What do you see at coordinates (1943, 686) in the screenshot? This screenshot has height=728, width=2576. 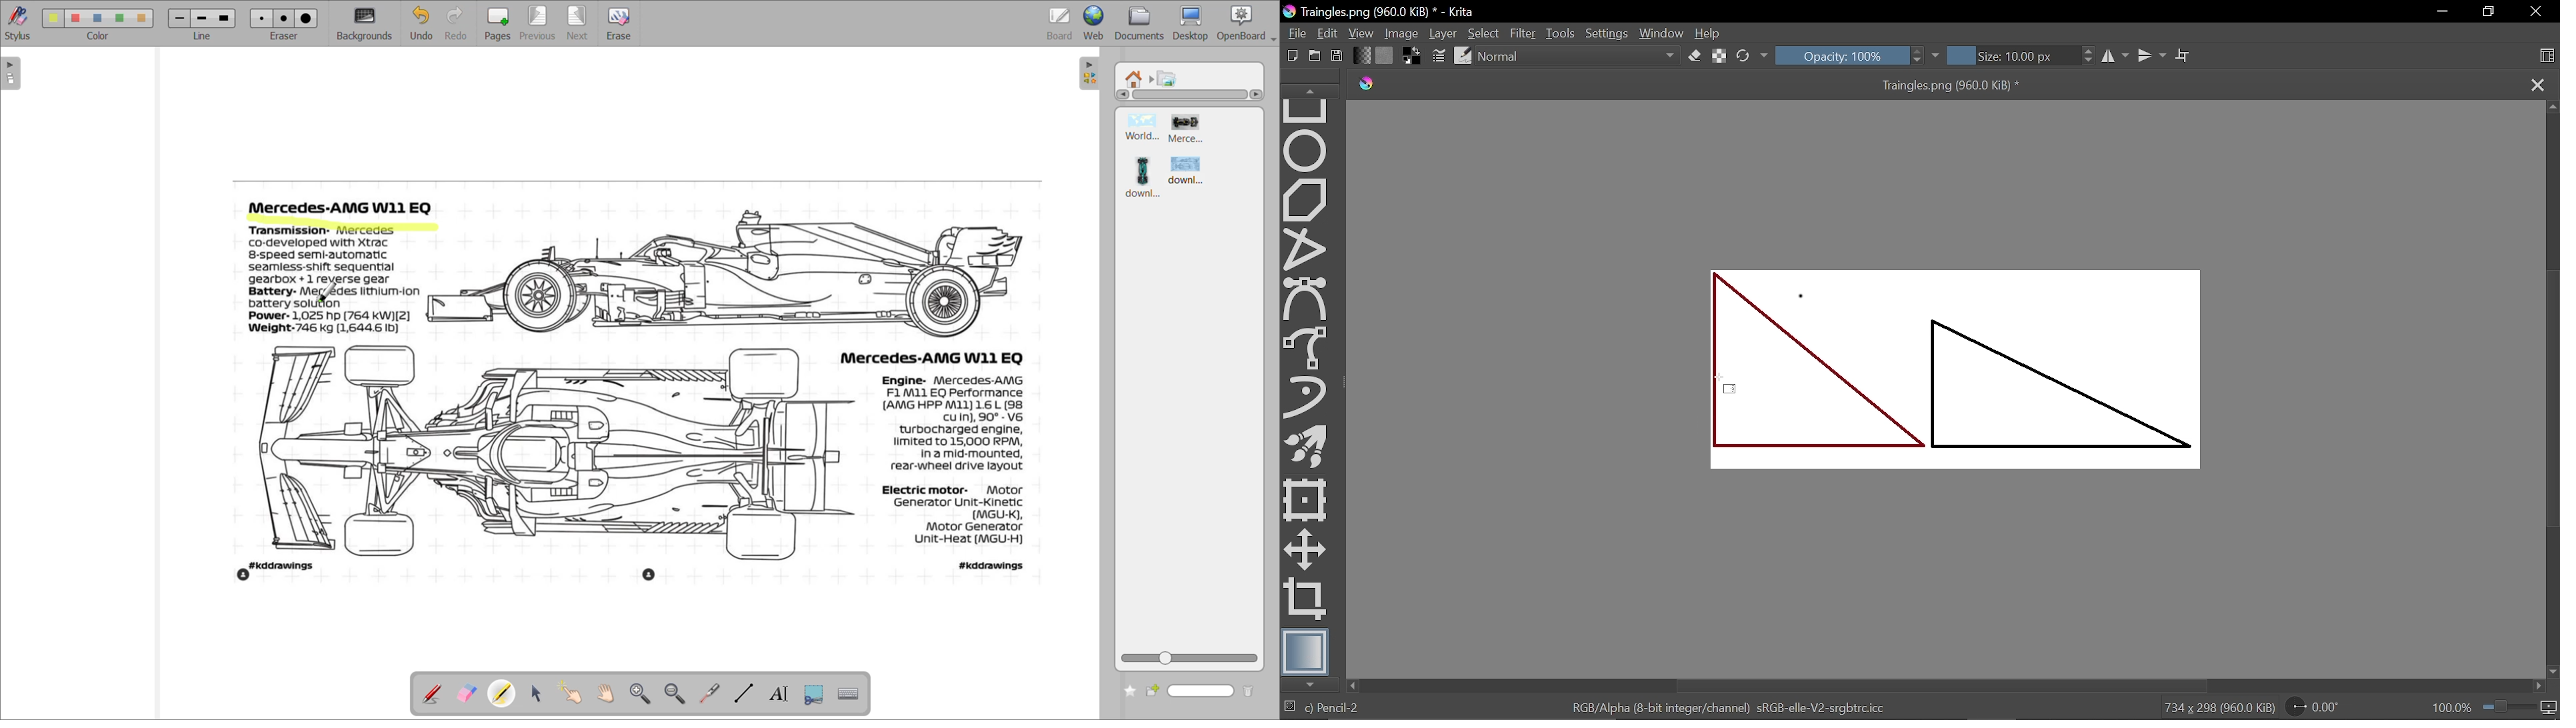 I see `Horizontal scrollbar` at bounding box center [1943, 686].